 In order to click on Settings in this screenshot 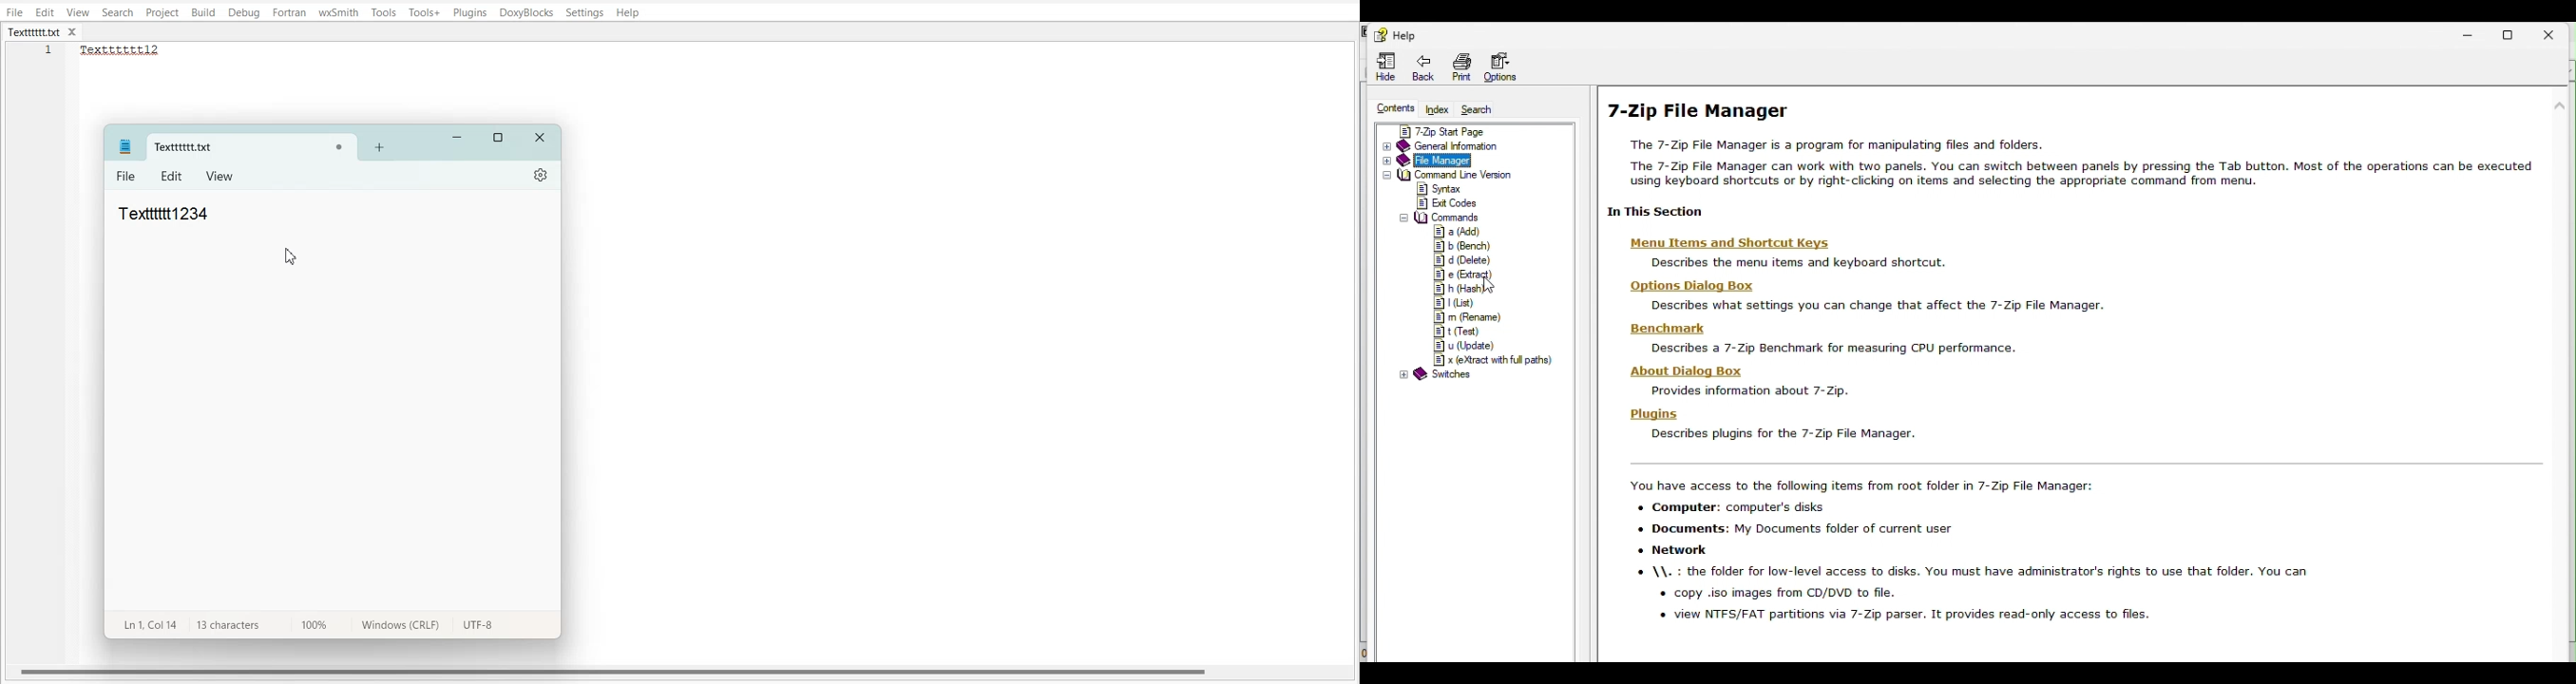, I will do `click(585, 13)`.